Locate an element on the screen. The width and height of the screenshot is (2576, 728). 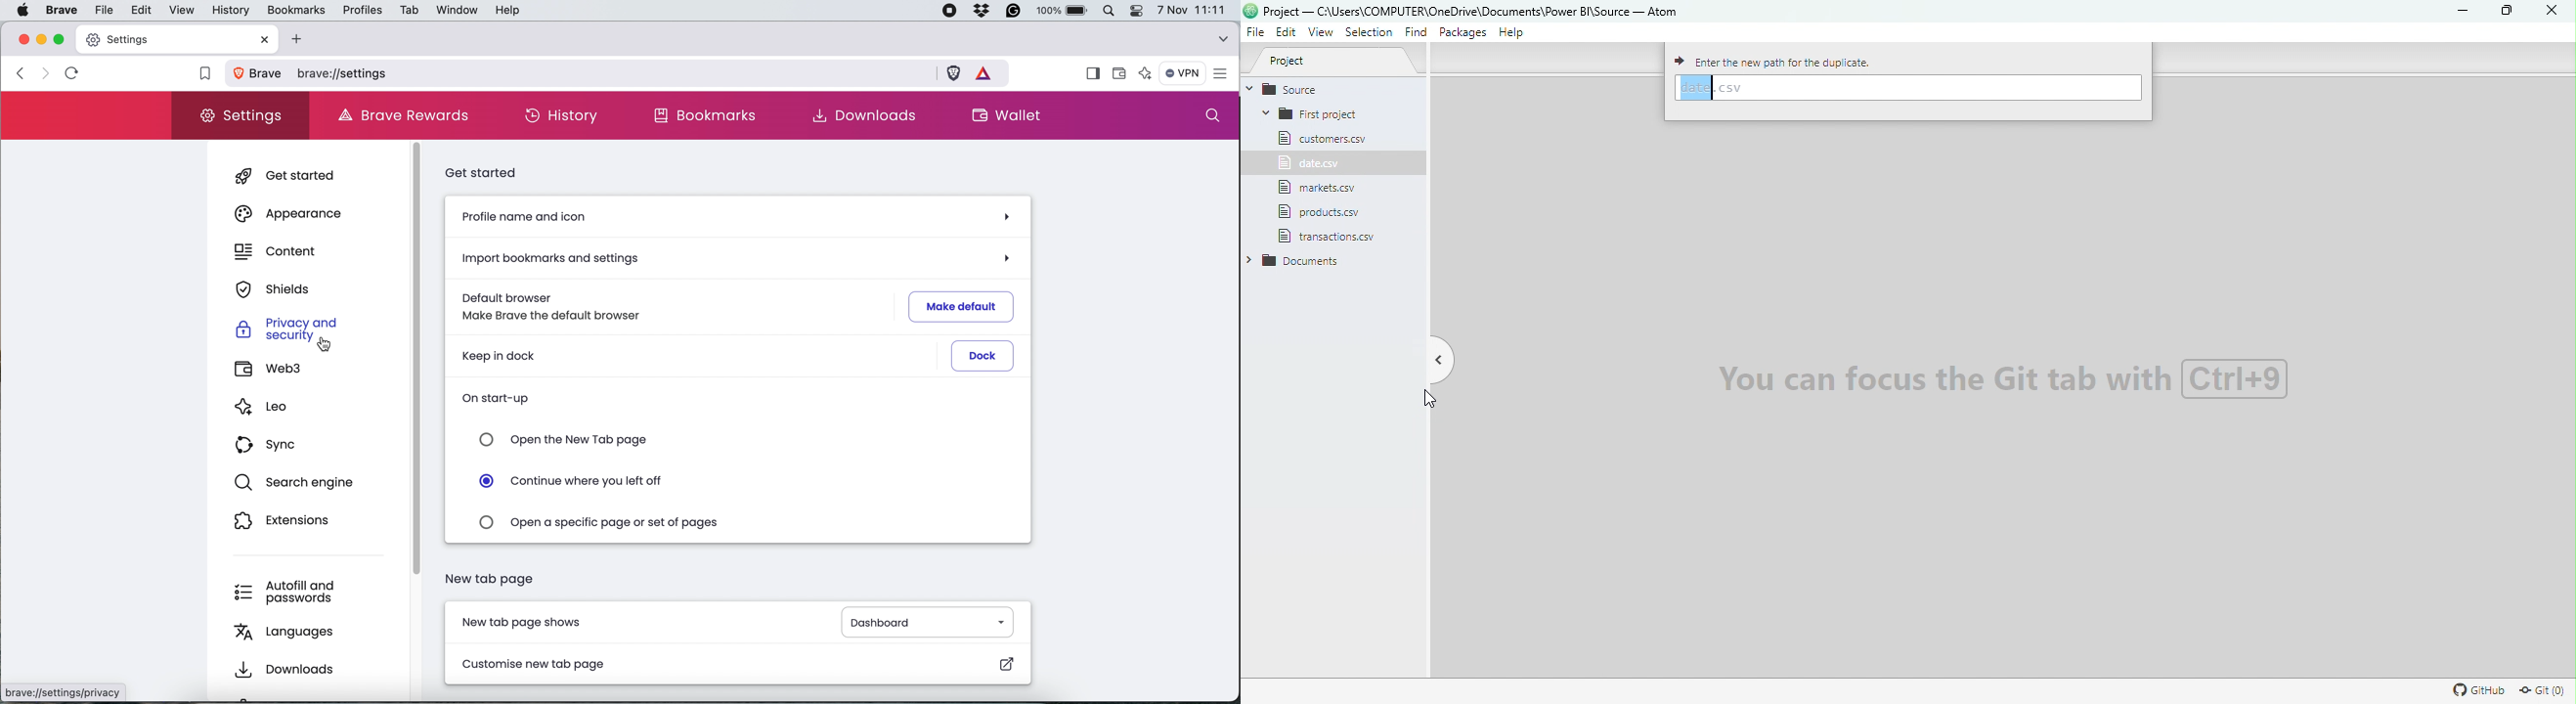
Watermark is located at coordinates (2004, 375).